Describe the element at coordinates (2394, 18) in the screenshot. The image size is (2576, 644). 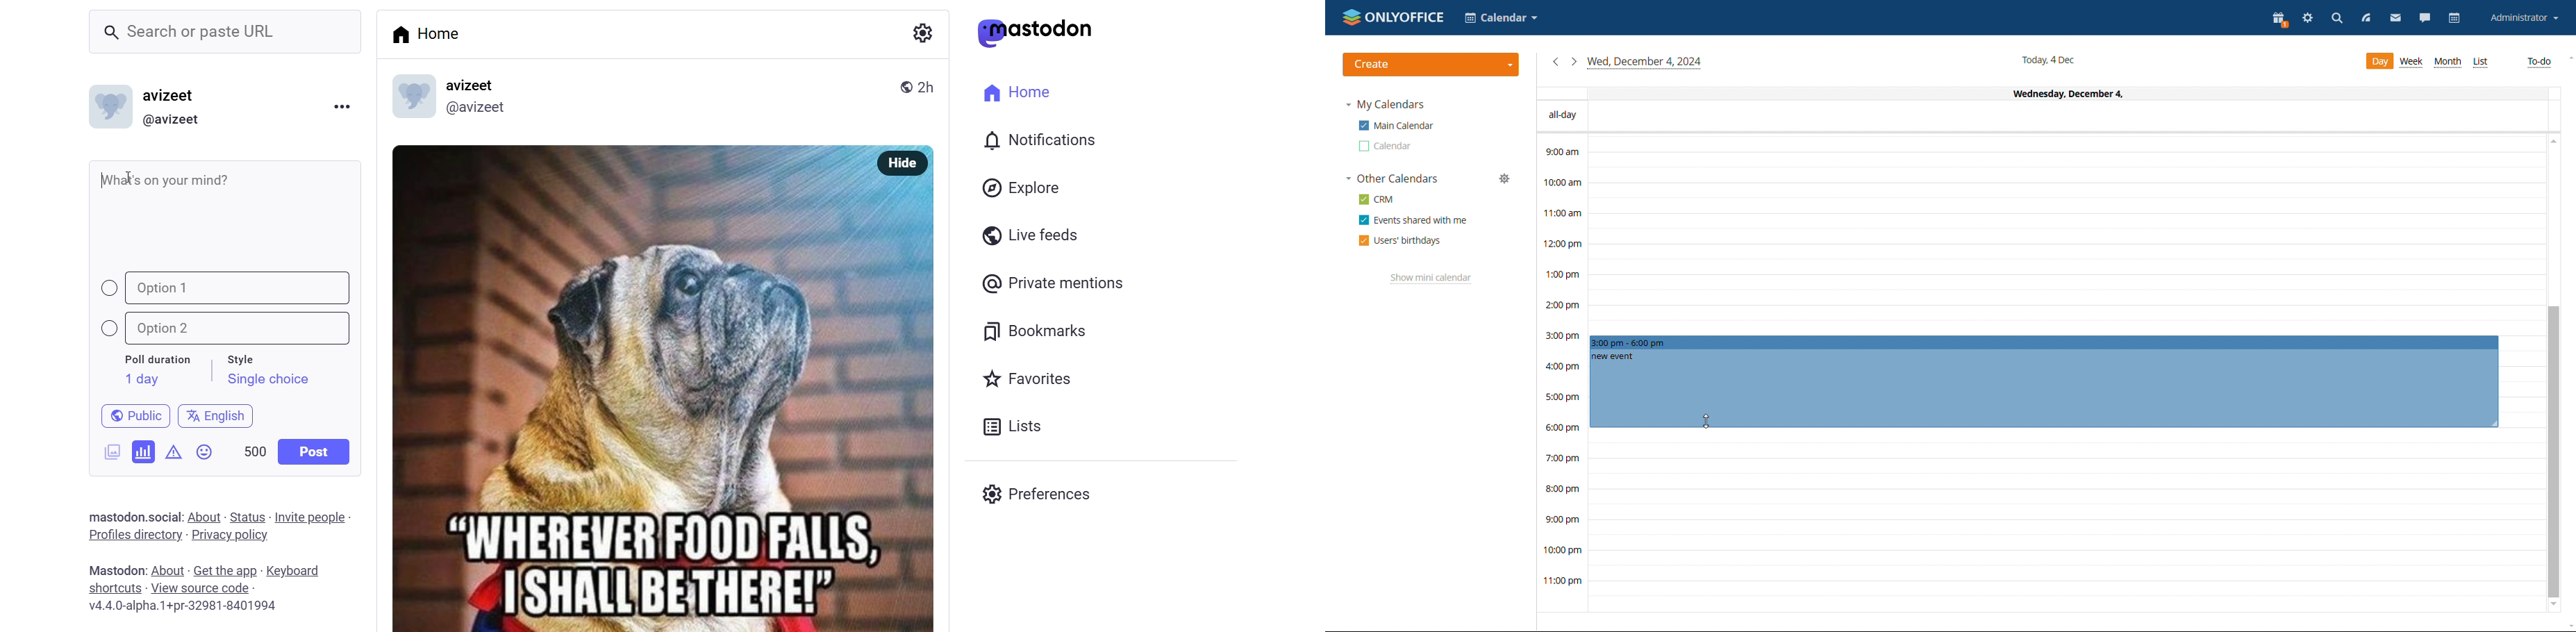
I see `mail` at that location.